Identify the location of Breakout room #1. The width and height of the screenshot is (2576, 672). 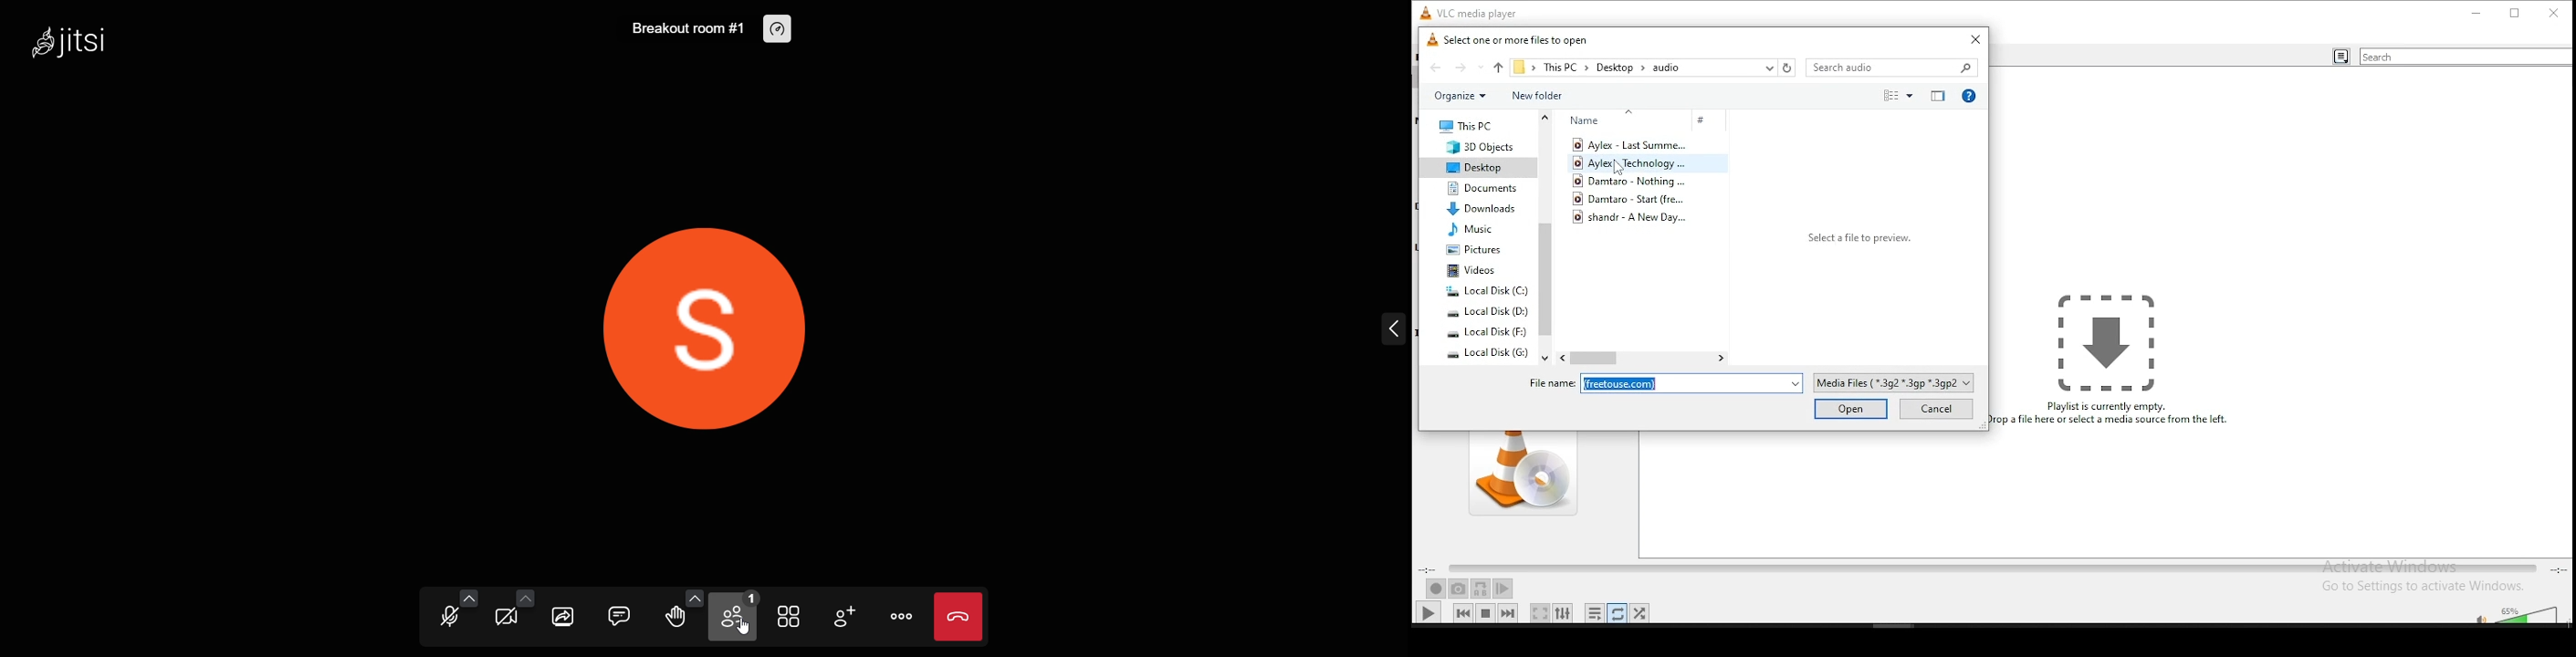
(685, 29).